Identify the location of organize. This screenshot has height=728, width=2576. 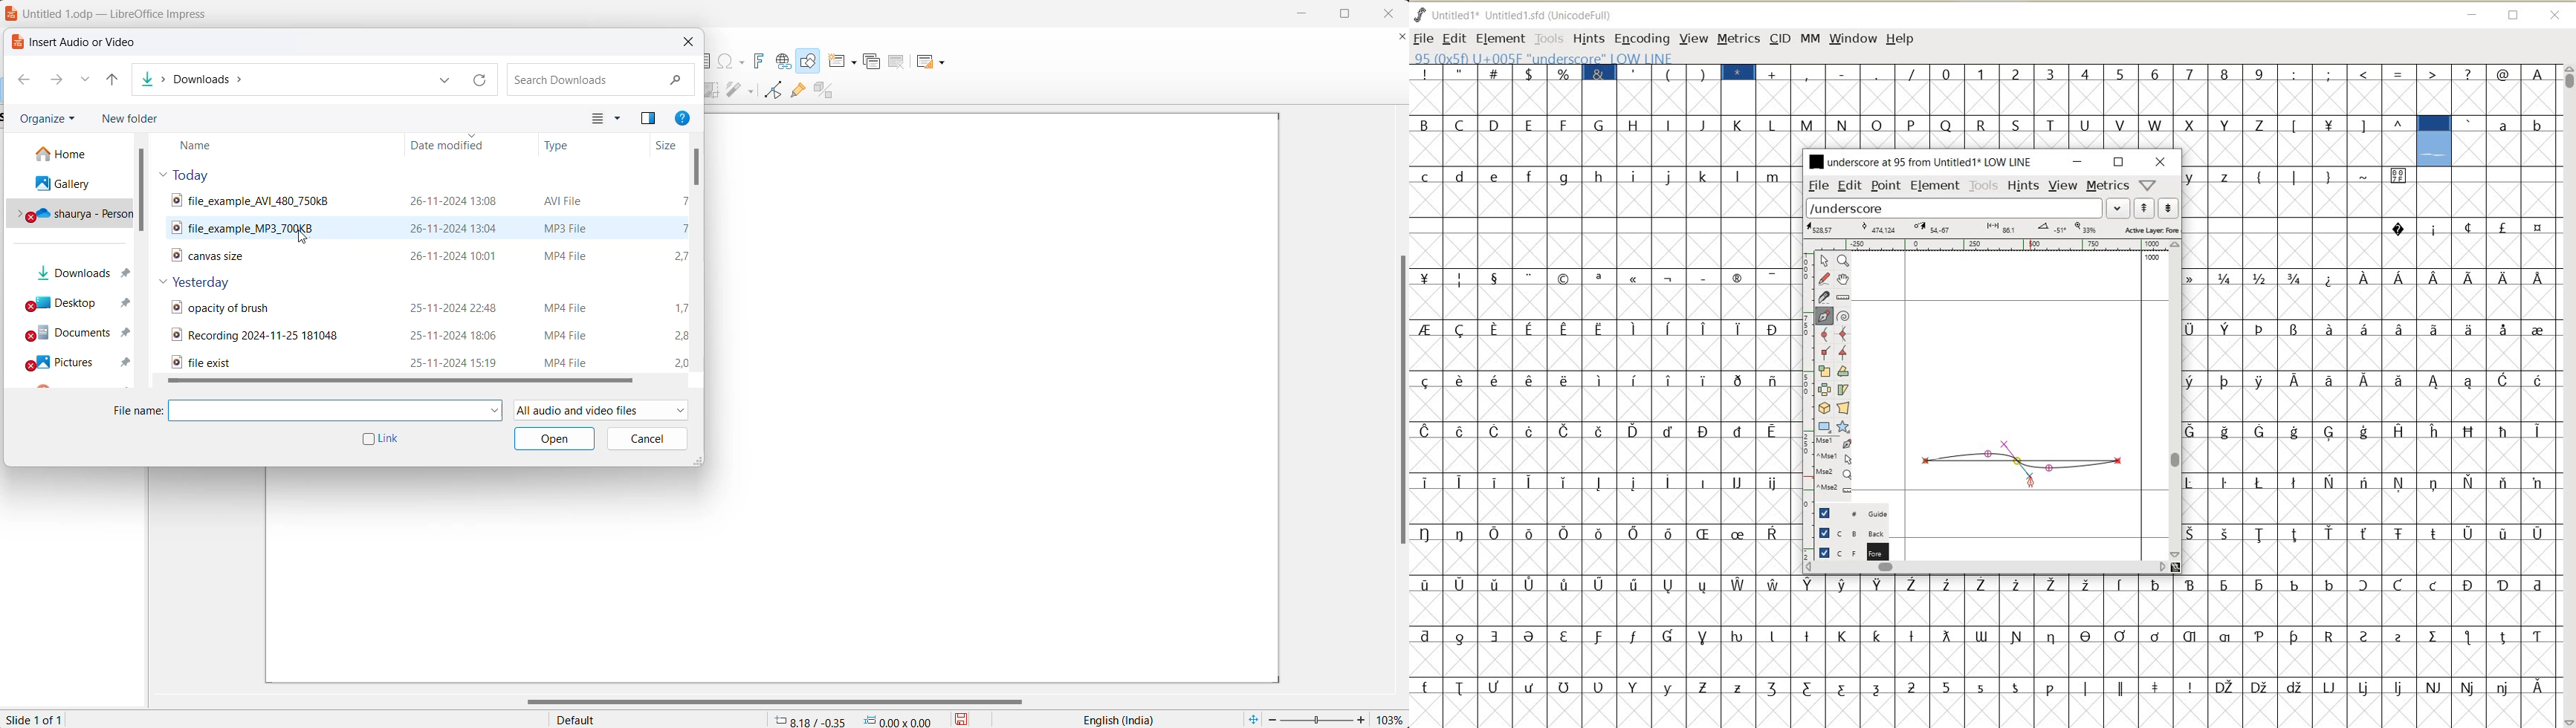
(47, 119).